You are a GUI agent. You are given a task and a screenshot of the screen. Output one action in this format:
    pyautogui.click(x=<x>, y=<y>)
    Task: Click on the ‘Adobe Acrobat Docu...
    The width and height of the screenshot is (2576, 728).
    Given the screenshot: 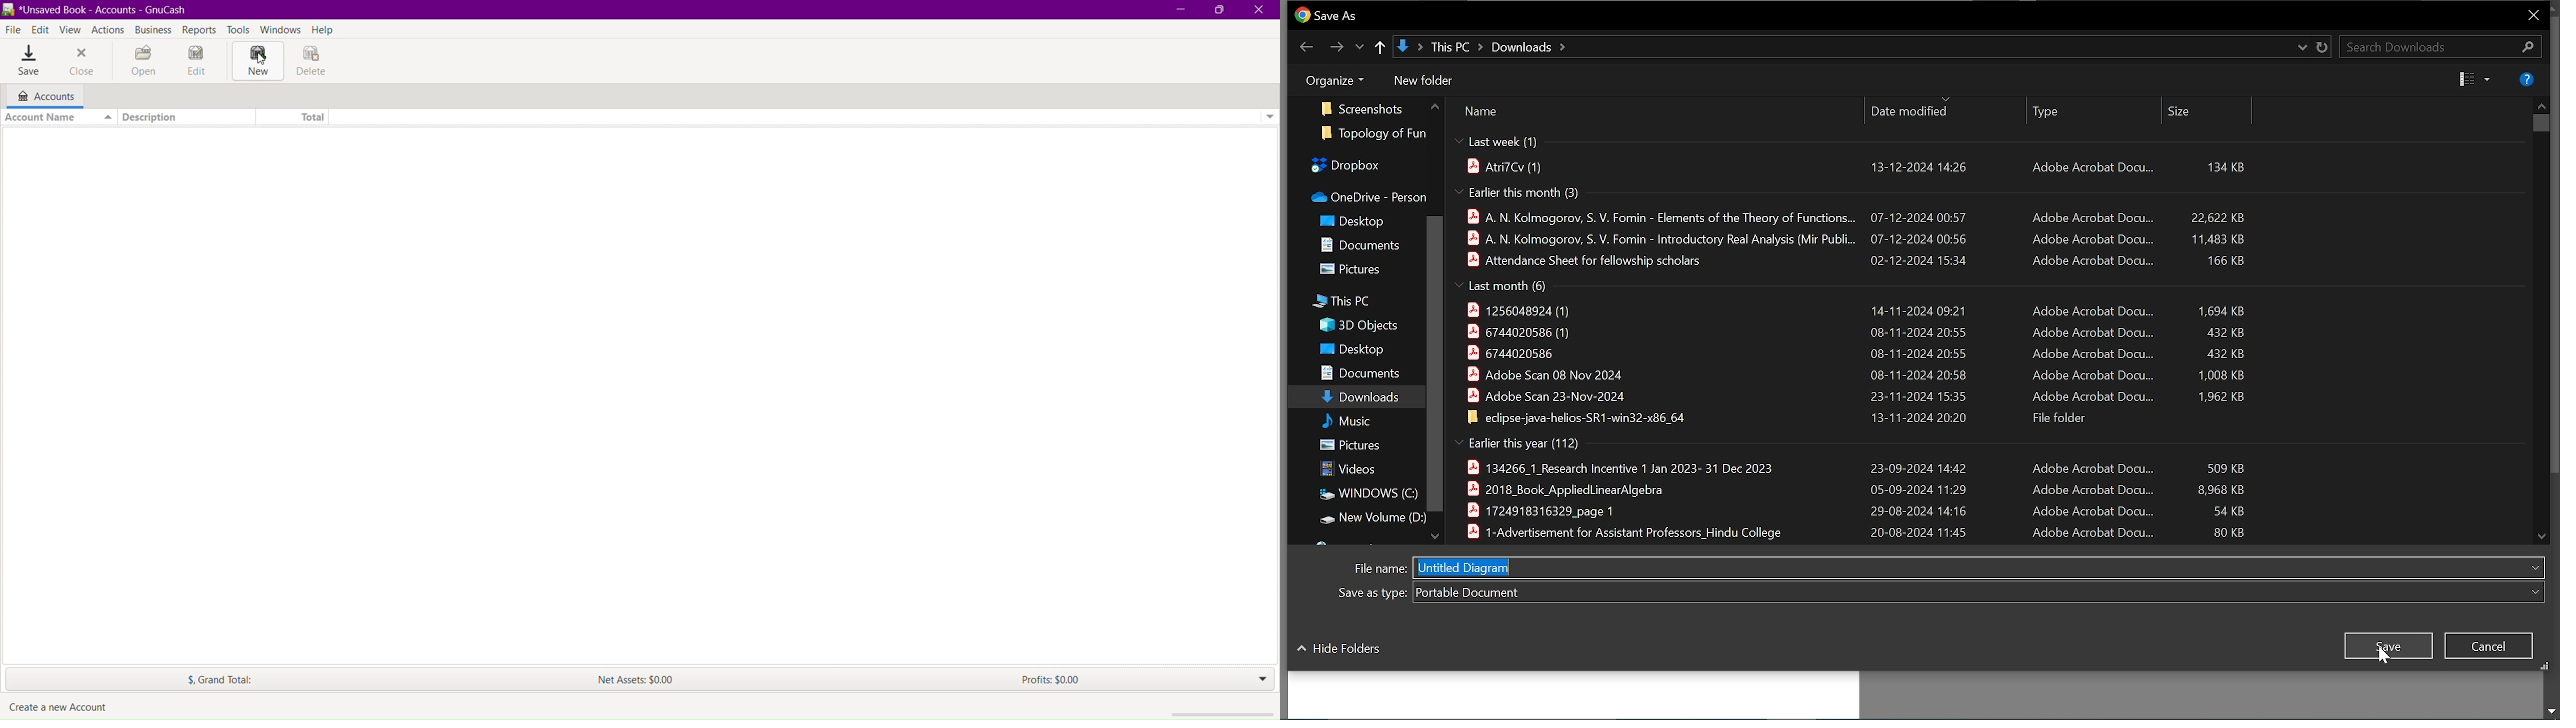 What is the action you would take?
    pyautogui.click(x=2088, y=312)
    